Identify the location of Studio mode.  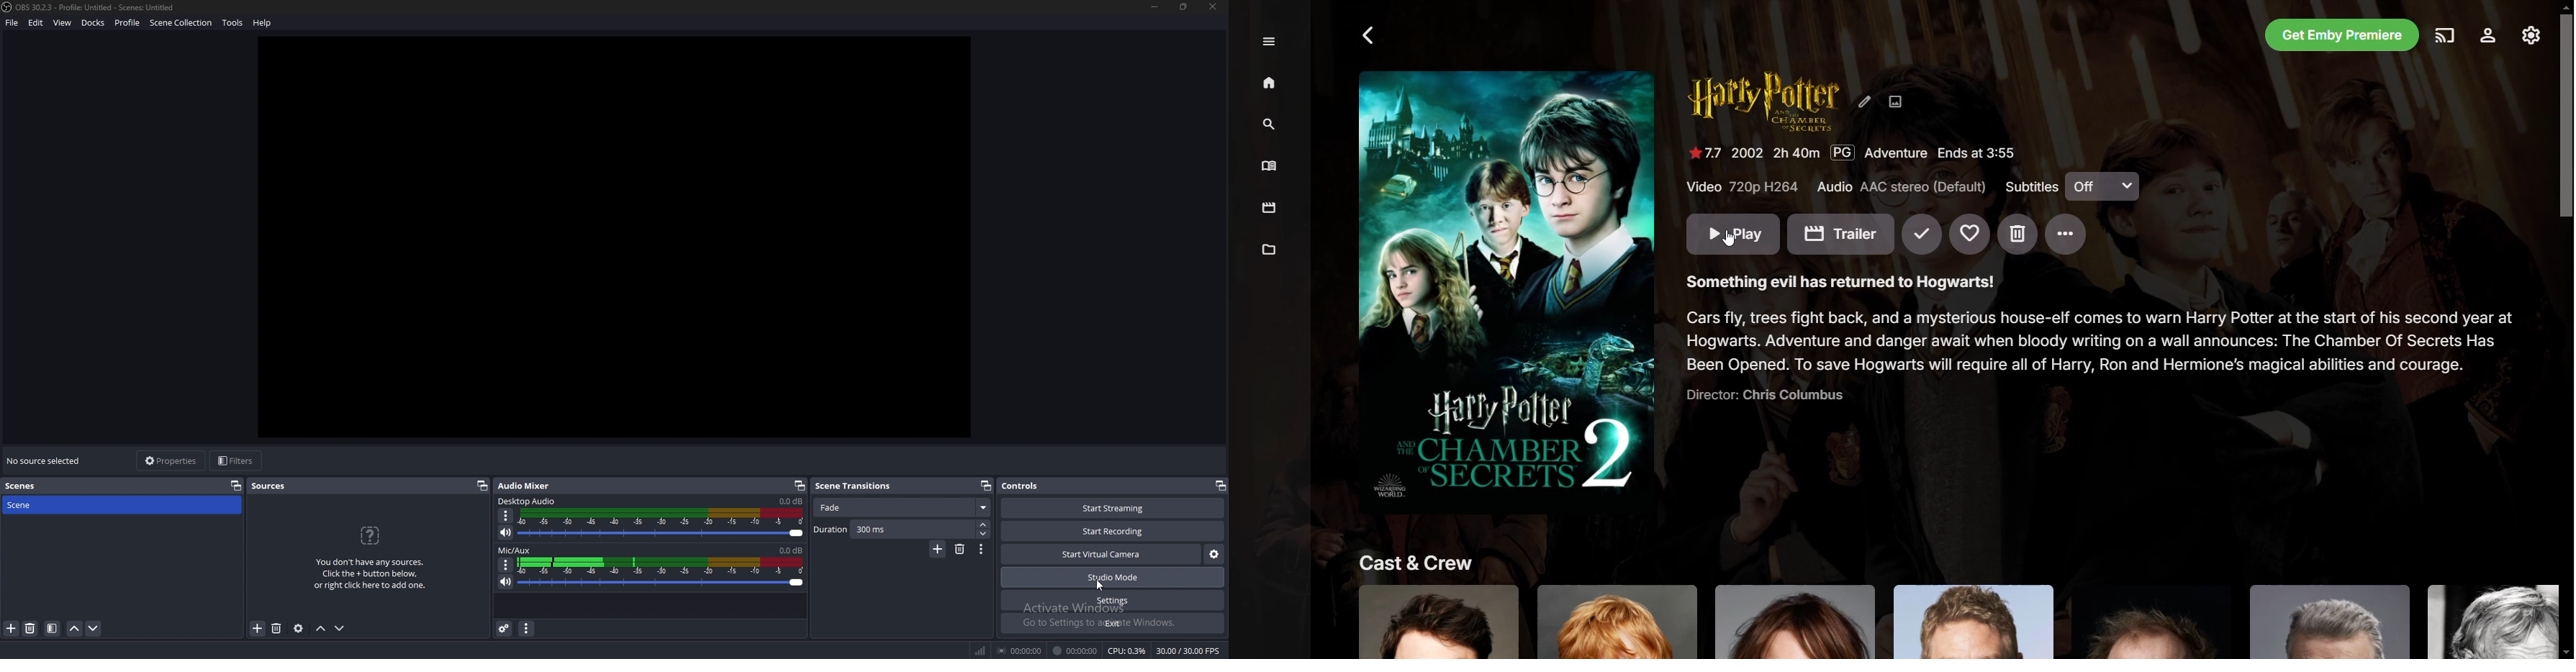
(1113, 578).